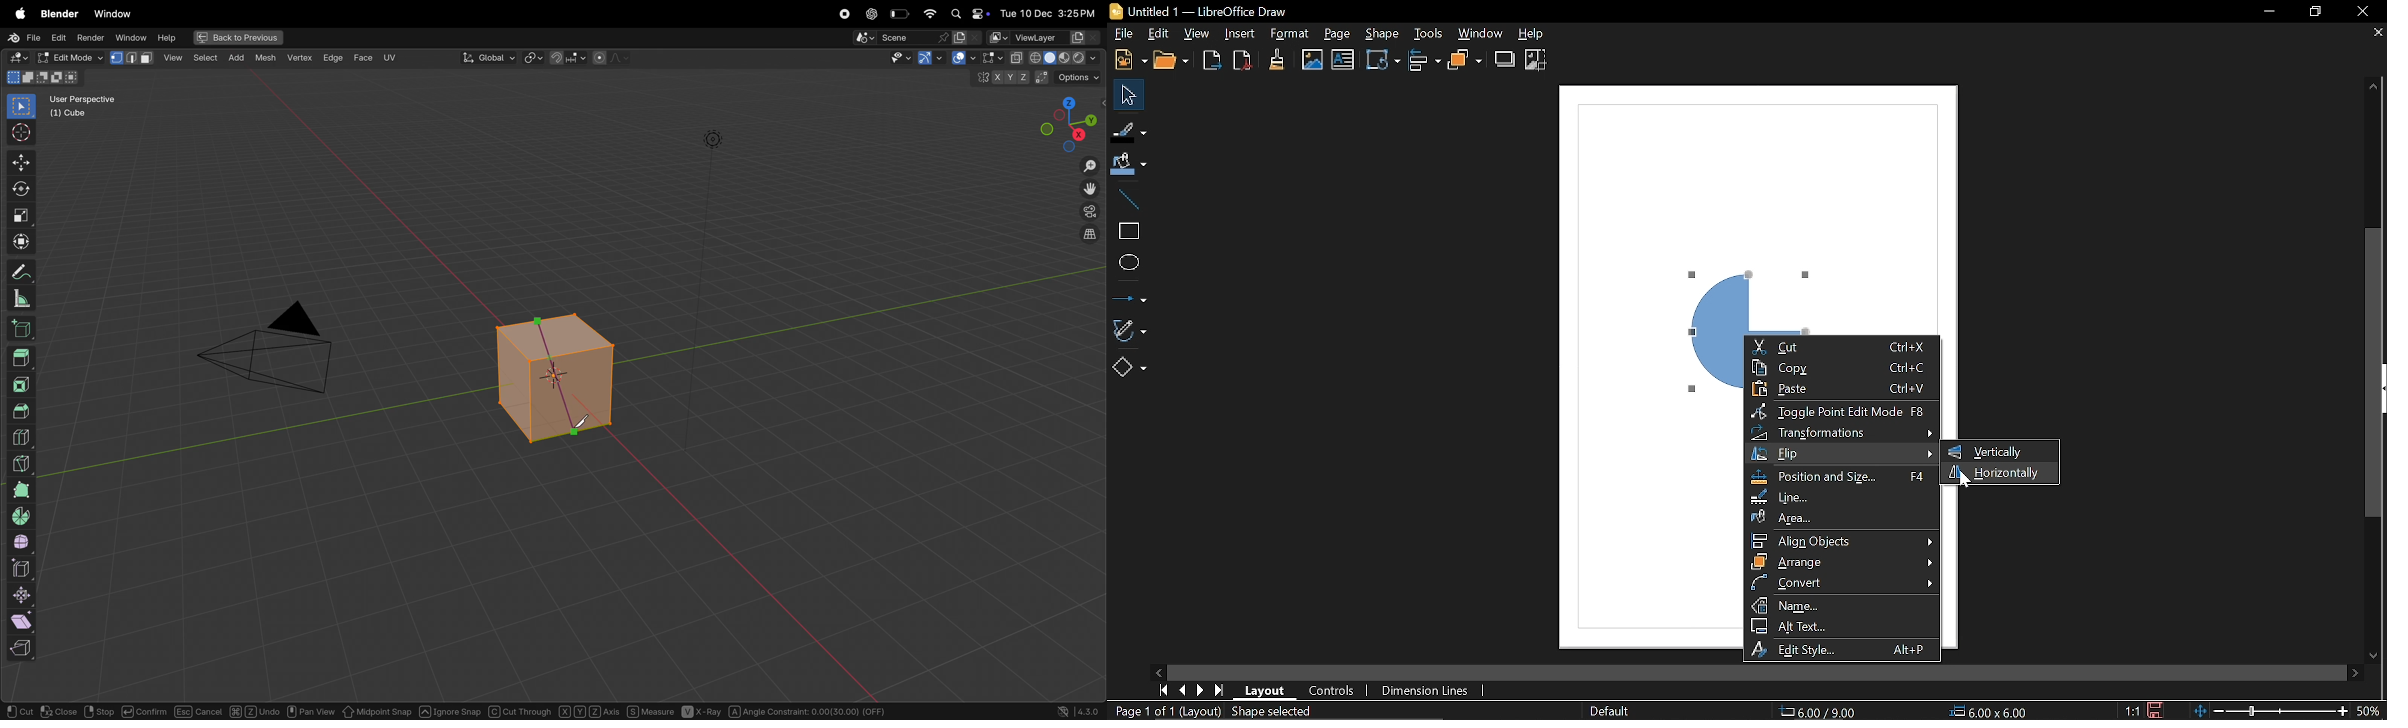  I want to click on Edit, so click(1158, 32).